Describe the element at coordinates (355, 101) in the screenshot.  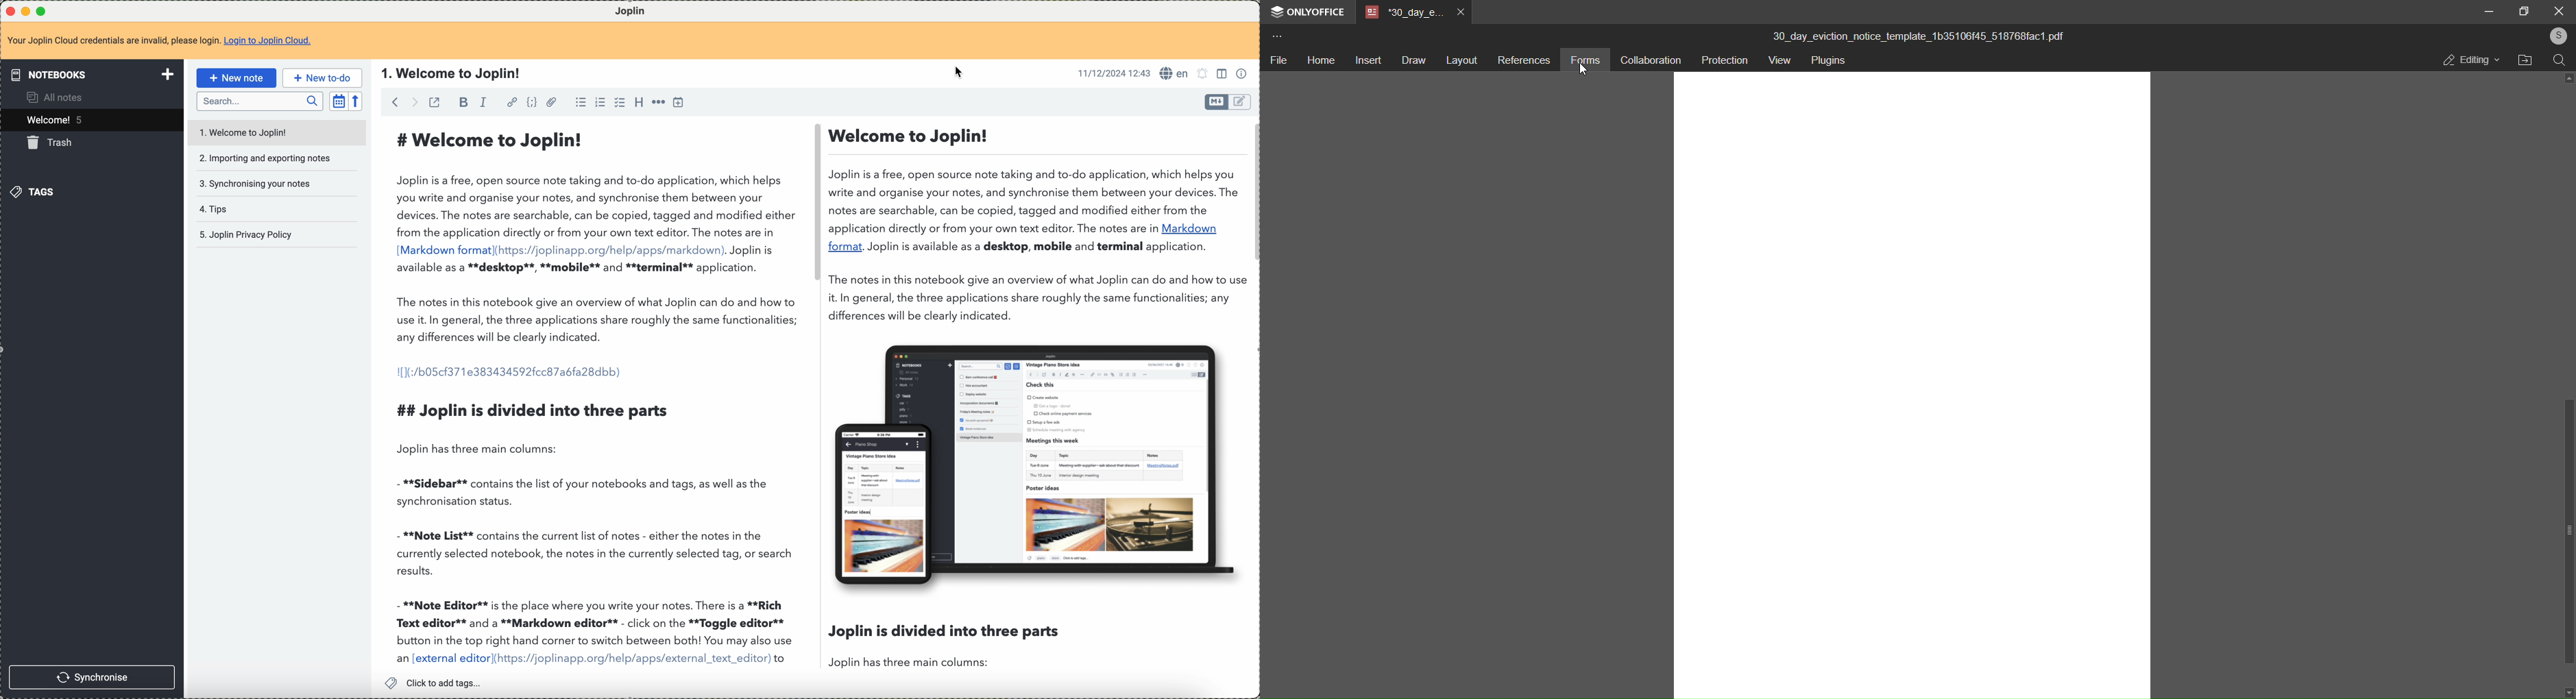
I see `reverse sort order` at that location.